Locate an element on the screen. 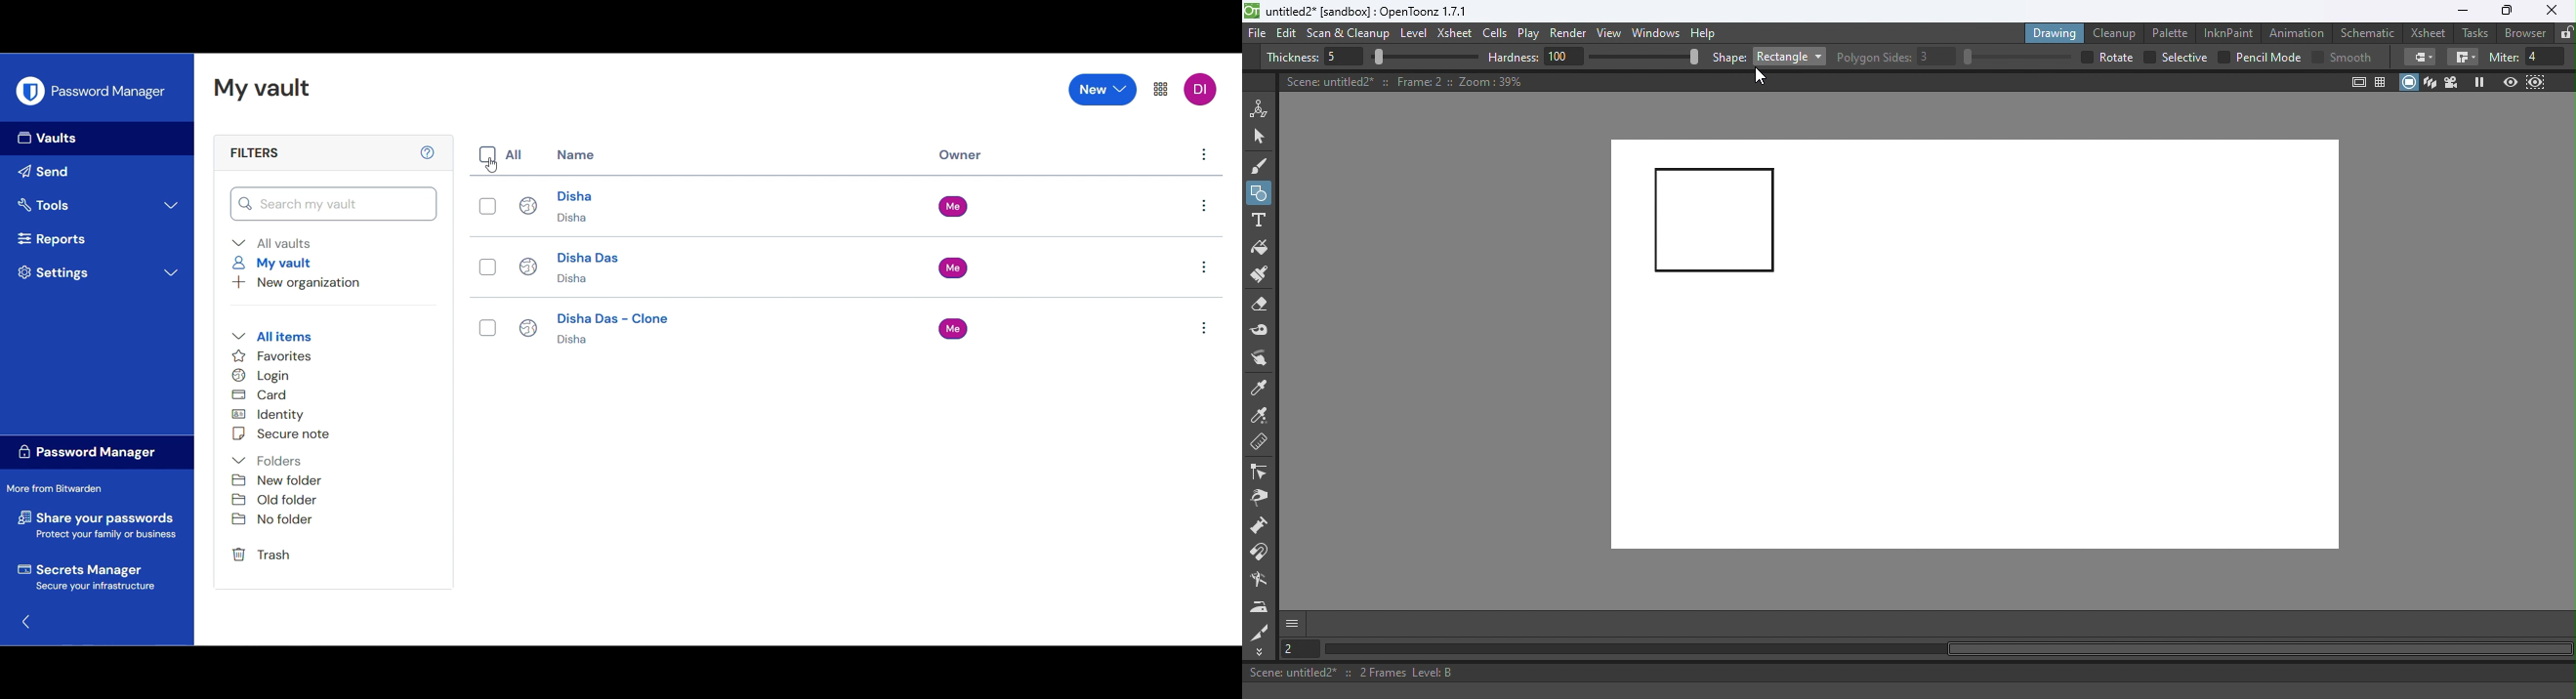 The height and width of the screenshot is (700, 2576). Reports is located at coordinates (98, 239).